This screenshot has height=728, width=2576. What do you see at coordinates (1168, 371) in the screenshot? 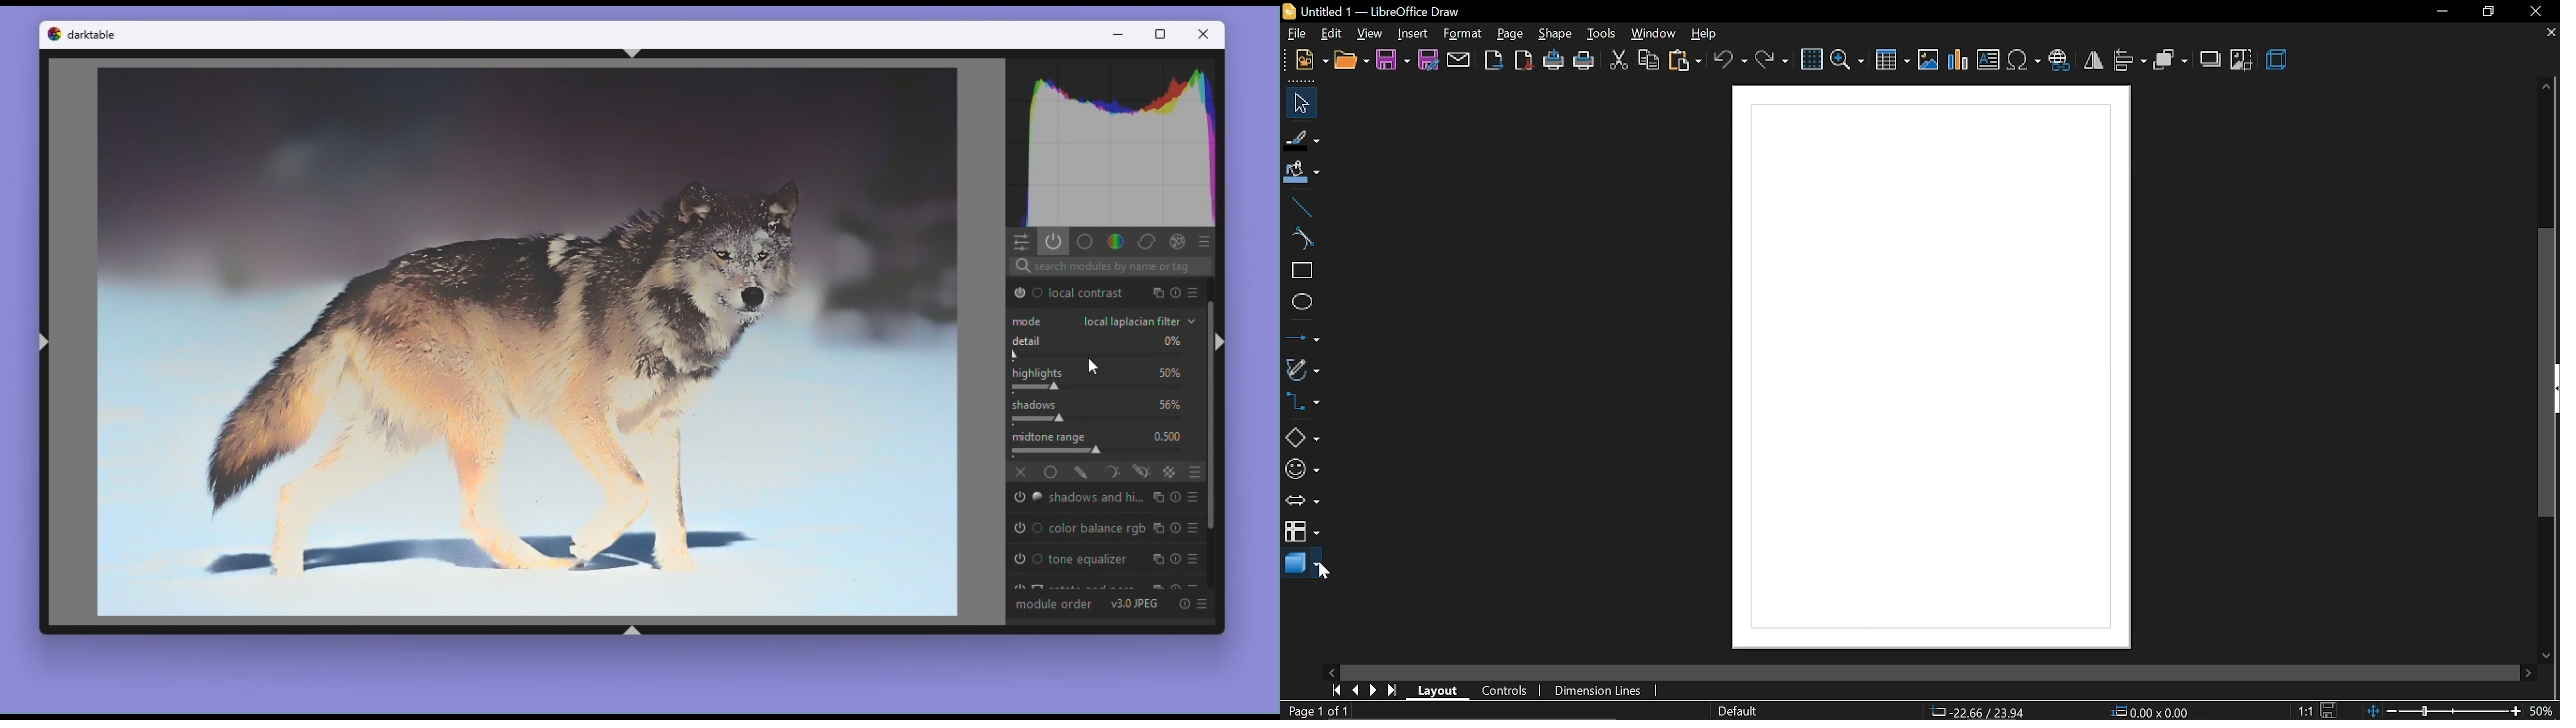
I see `50%` at bounding box center [1168, 371].